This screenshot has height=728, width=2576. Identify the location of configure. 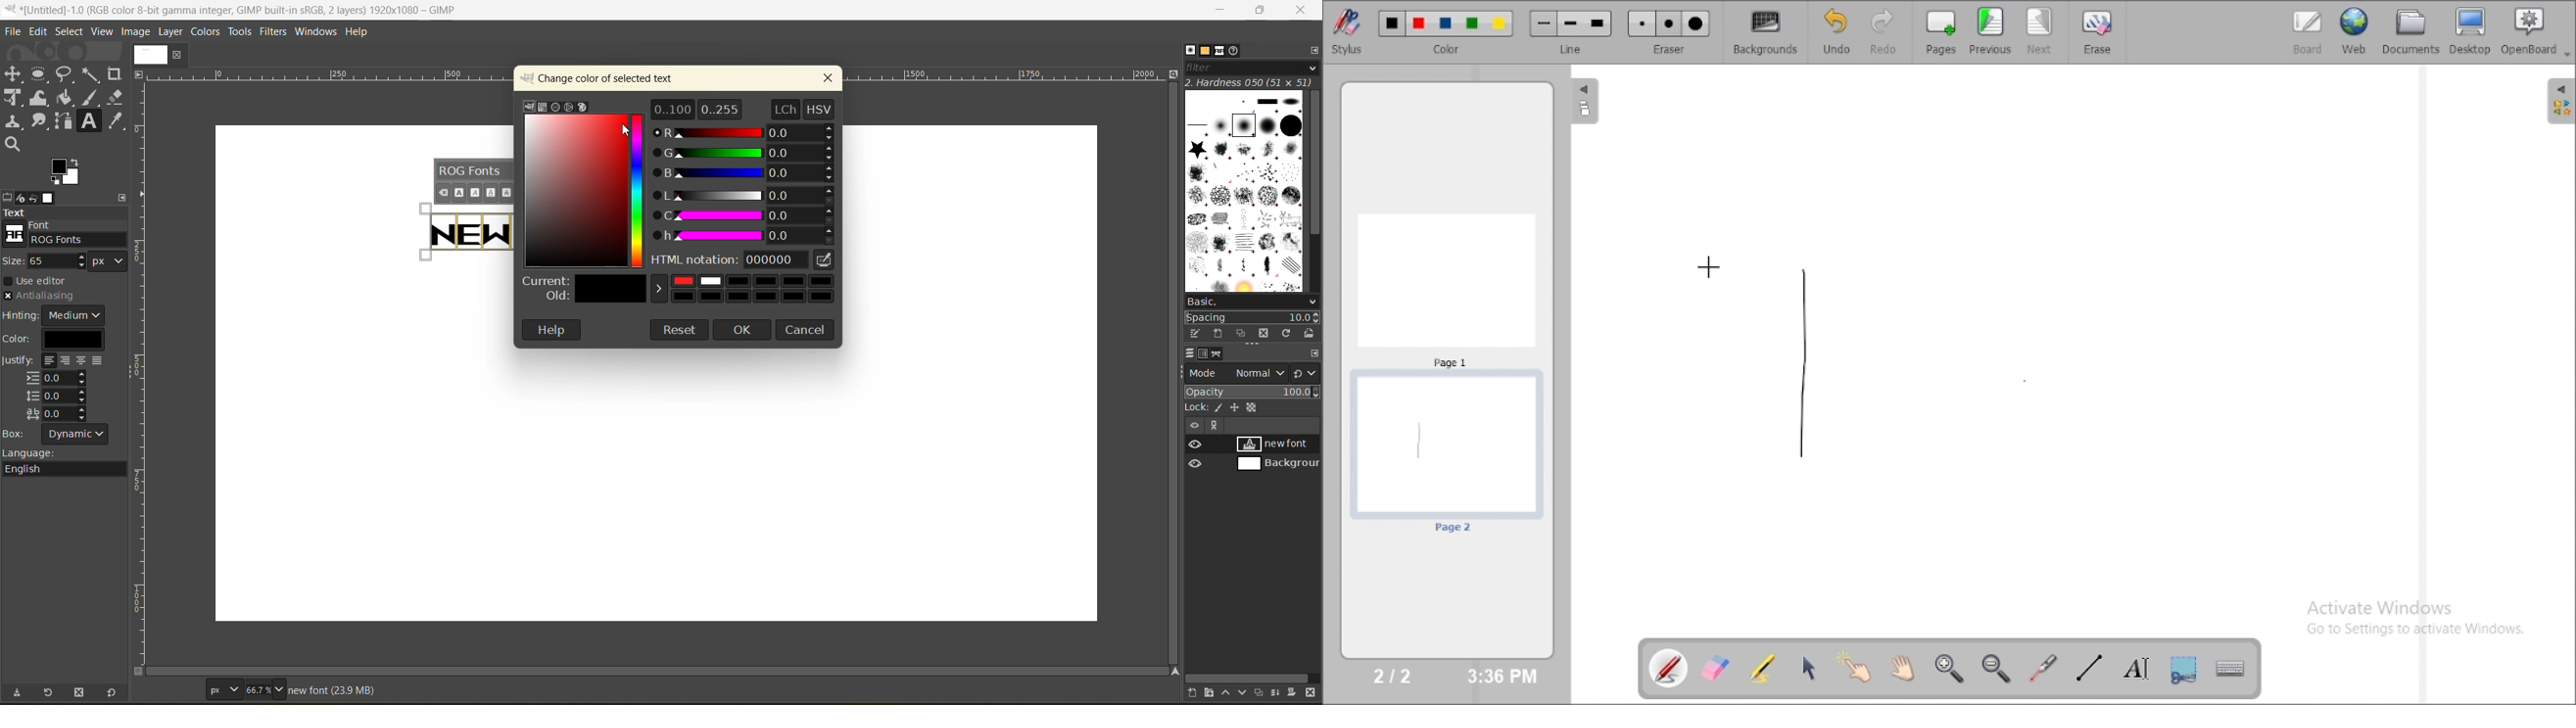
(1314, 52).